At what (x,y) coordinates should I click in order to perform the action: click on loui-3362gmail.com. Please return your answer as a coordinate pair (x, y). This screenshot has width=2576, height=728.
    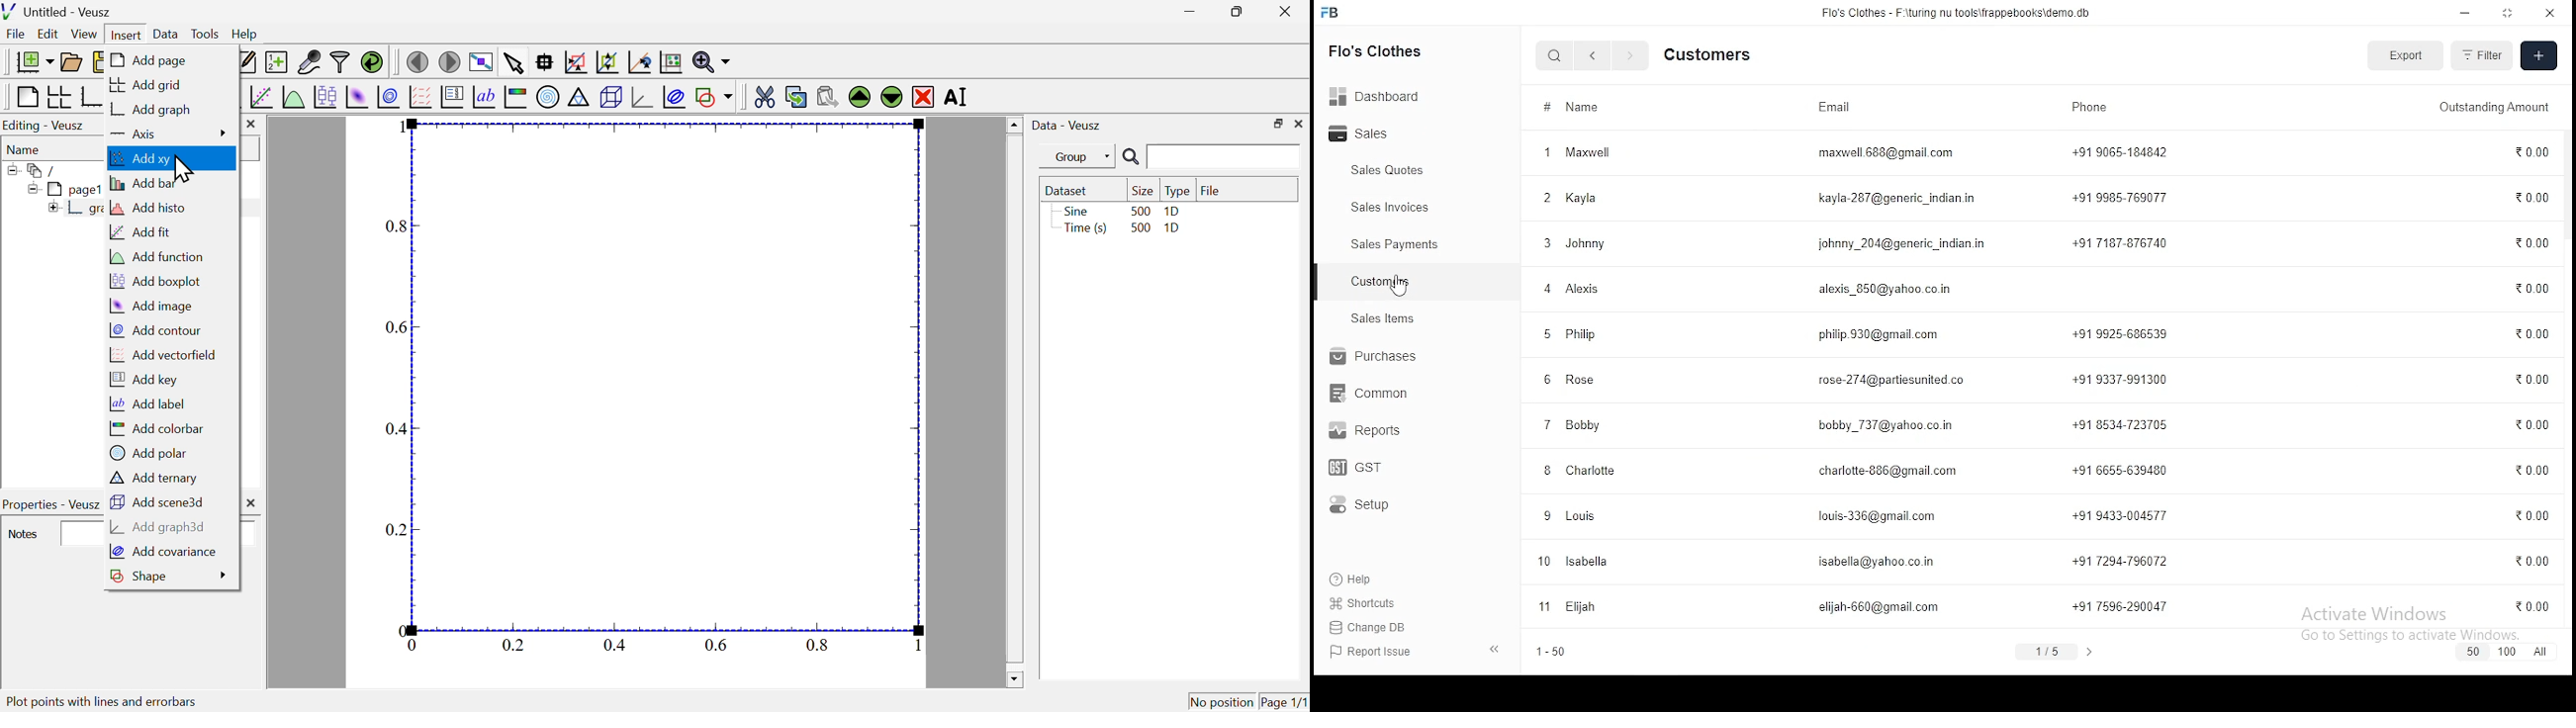
    Looking at the image, I should click on (1883, 517).